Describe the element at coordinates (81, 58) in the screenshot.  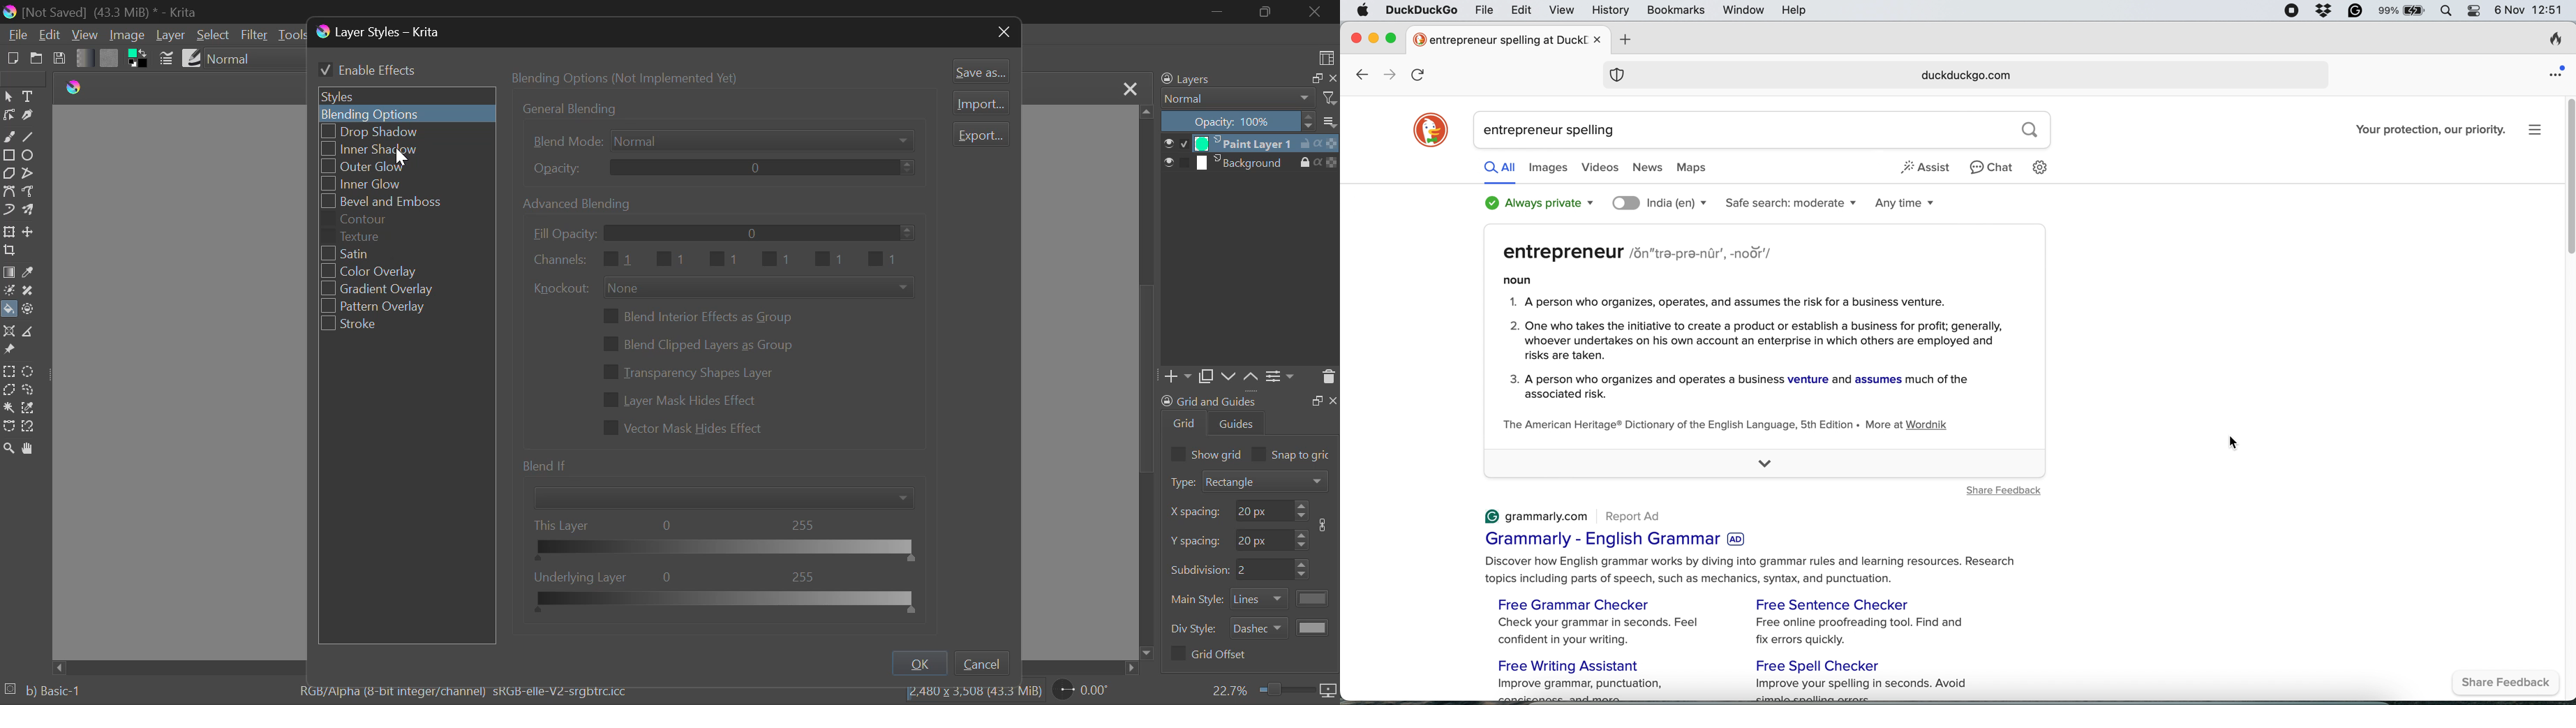
I see `Gradient` at that location.